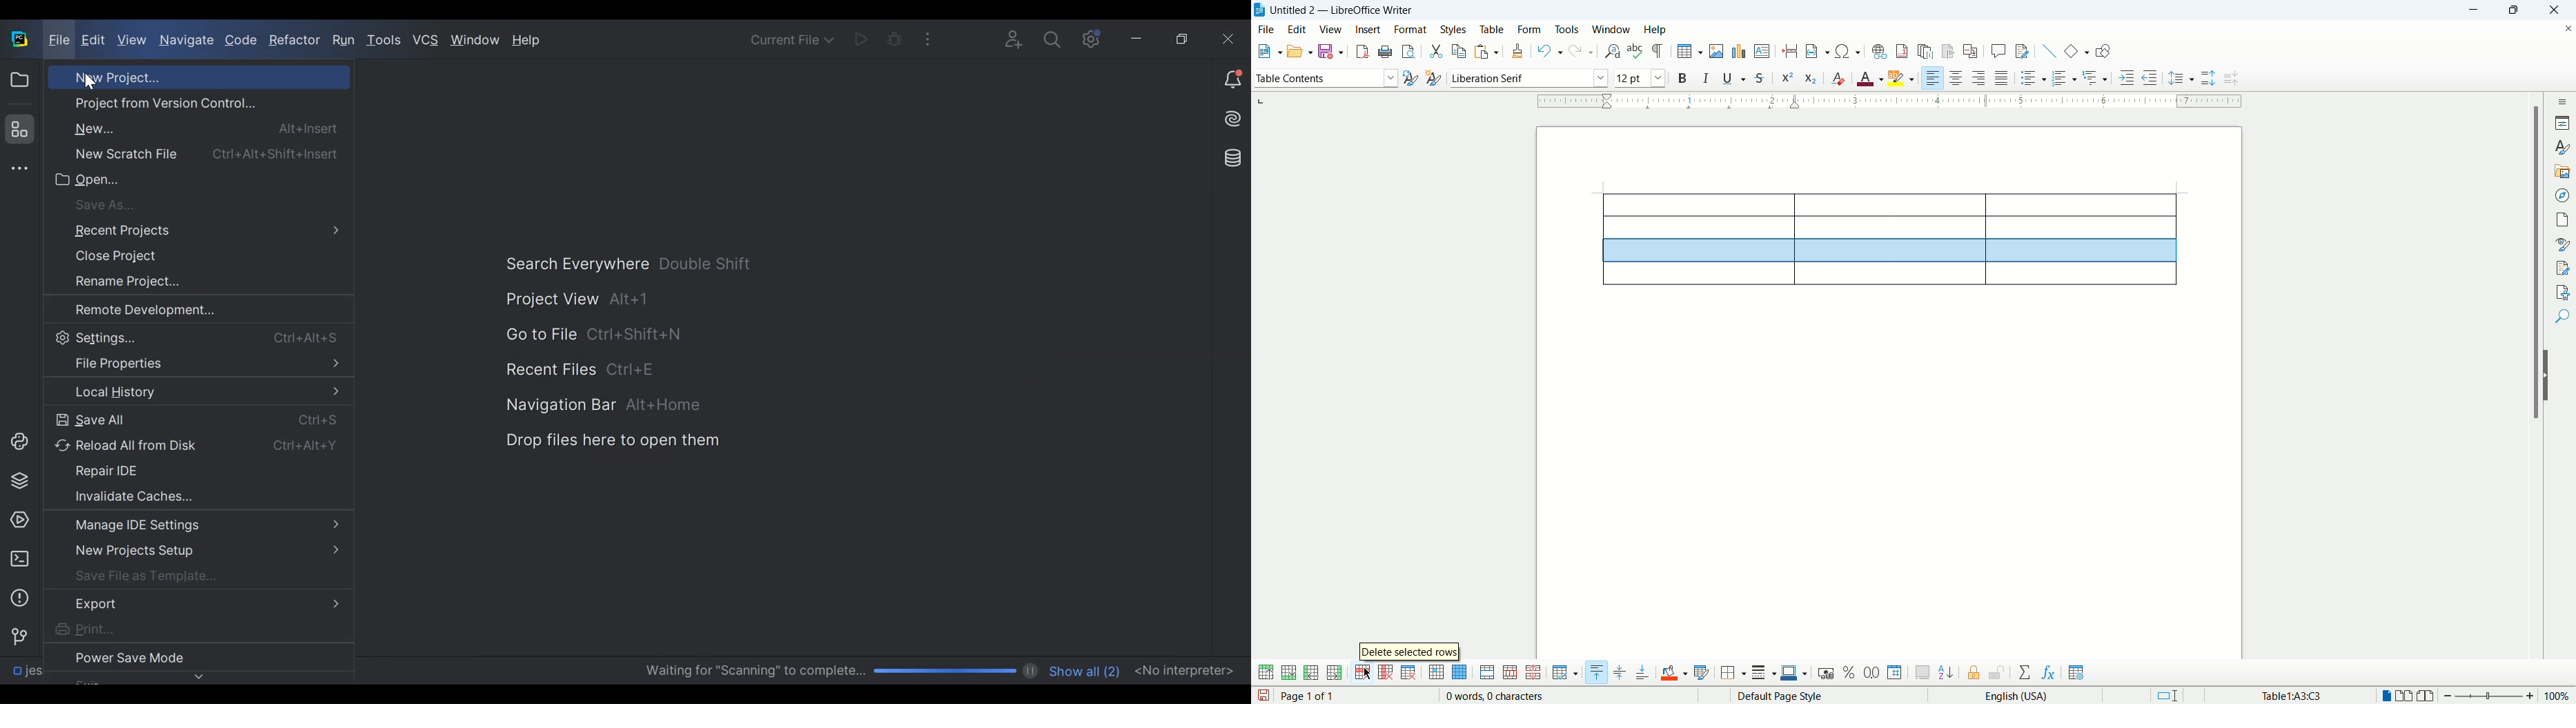 The image size is (2576, 728). What do you see at coordinates (195, 551) in the screenshot?
I see `New Projects Setup` at bounding box center [195, 551].